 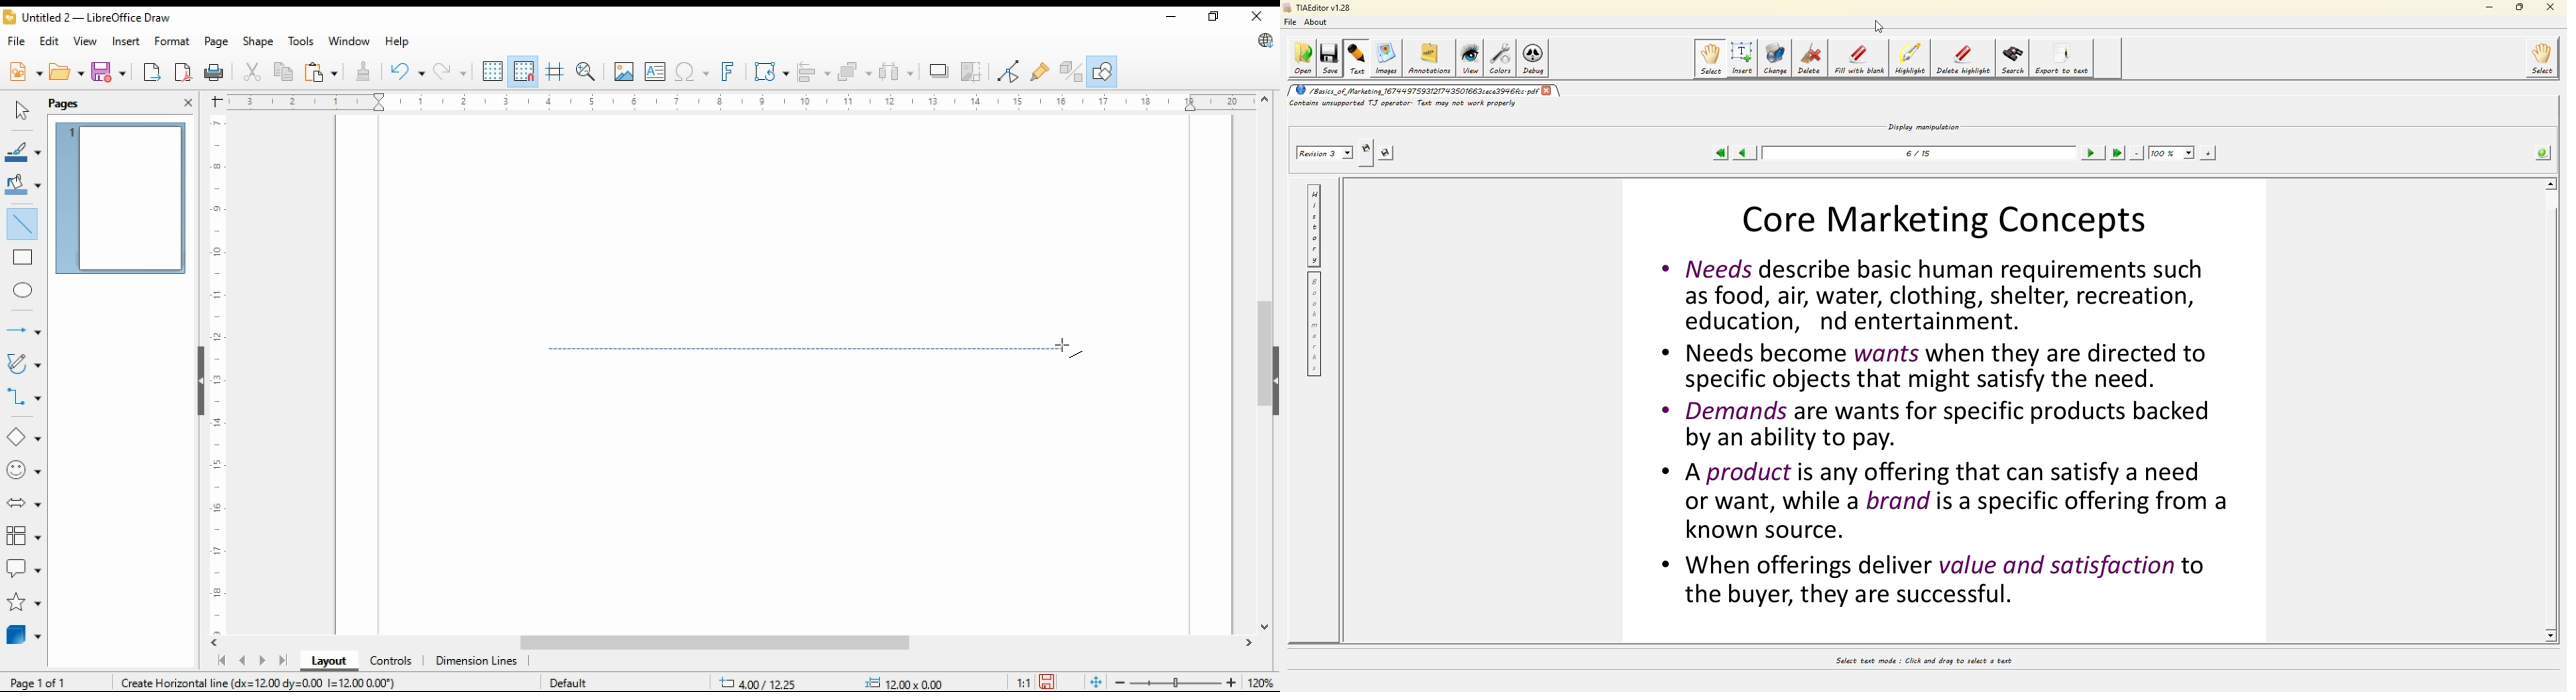 I want to click on insert fontwork text, so click(x=726, y=72).